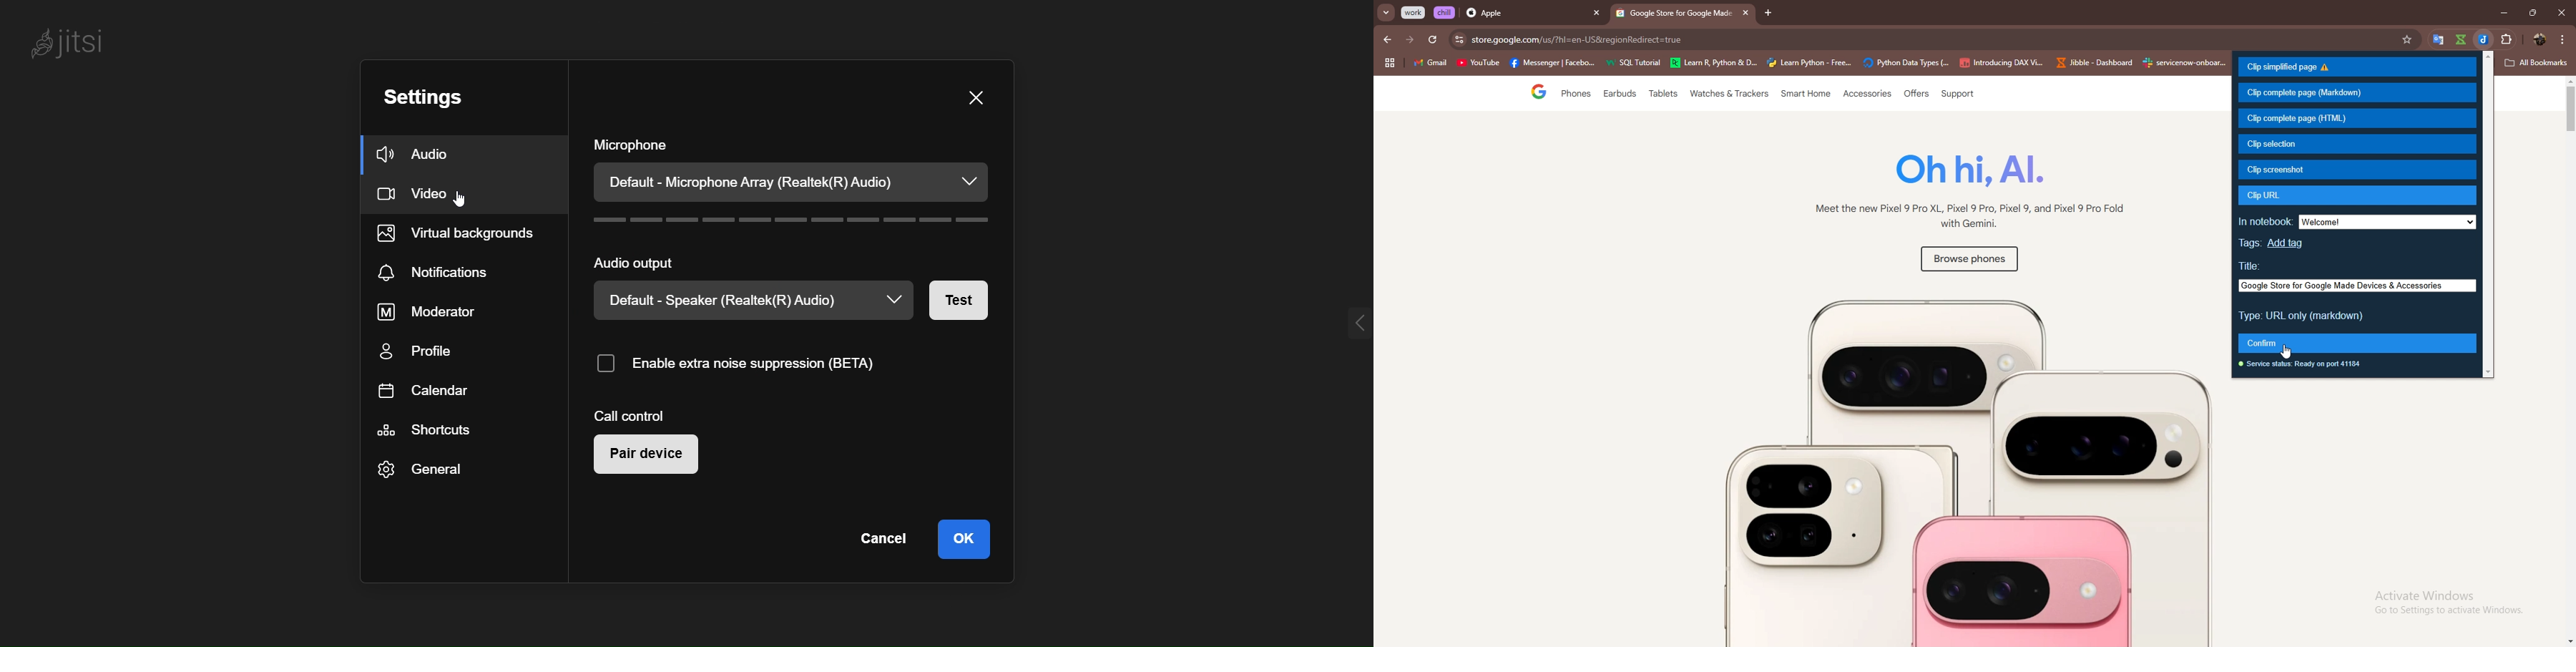 The width and height of the screenshot is (2576, 672). Describe the element at coordinates (2355, 285) in the screenshot. I see `jl Google Store for (Google Made Devices & Accessories` at that location.